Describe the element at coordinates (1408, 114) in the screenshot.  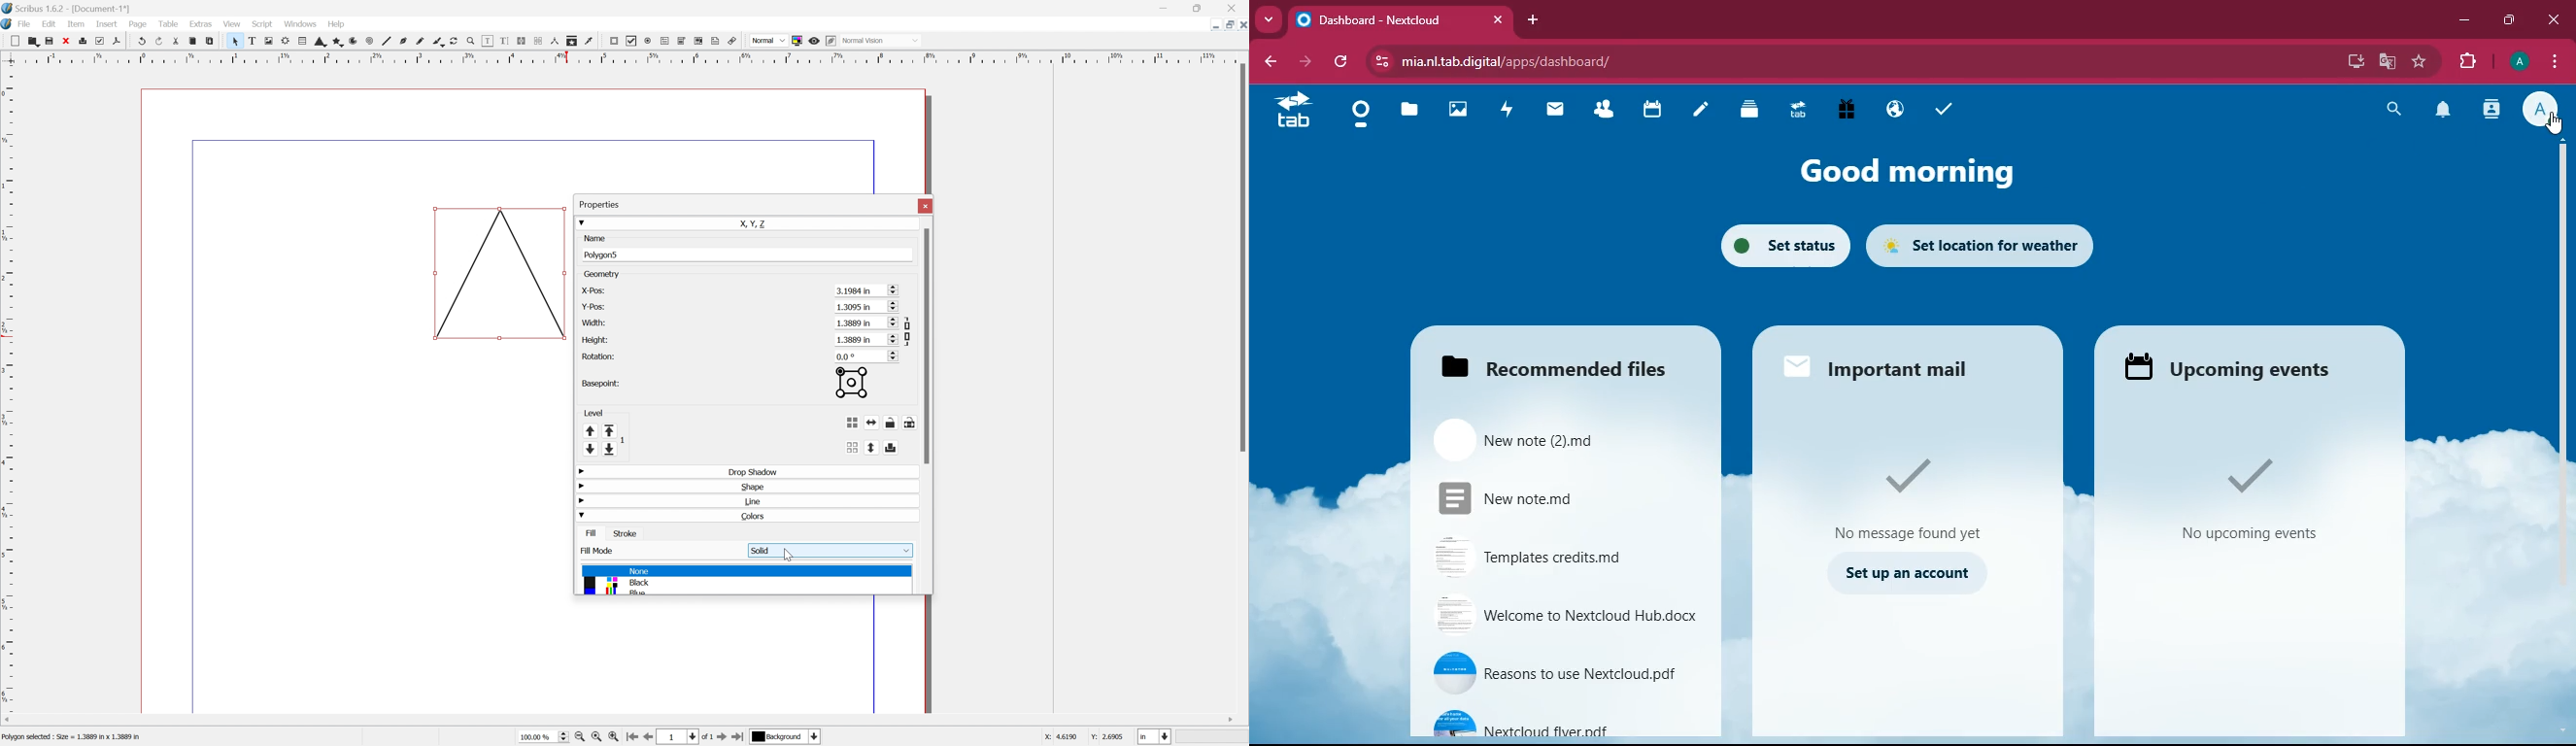
I see `files` at that location.